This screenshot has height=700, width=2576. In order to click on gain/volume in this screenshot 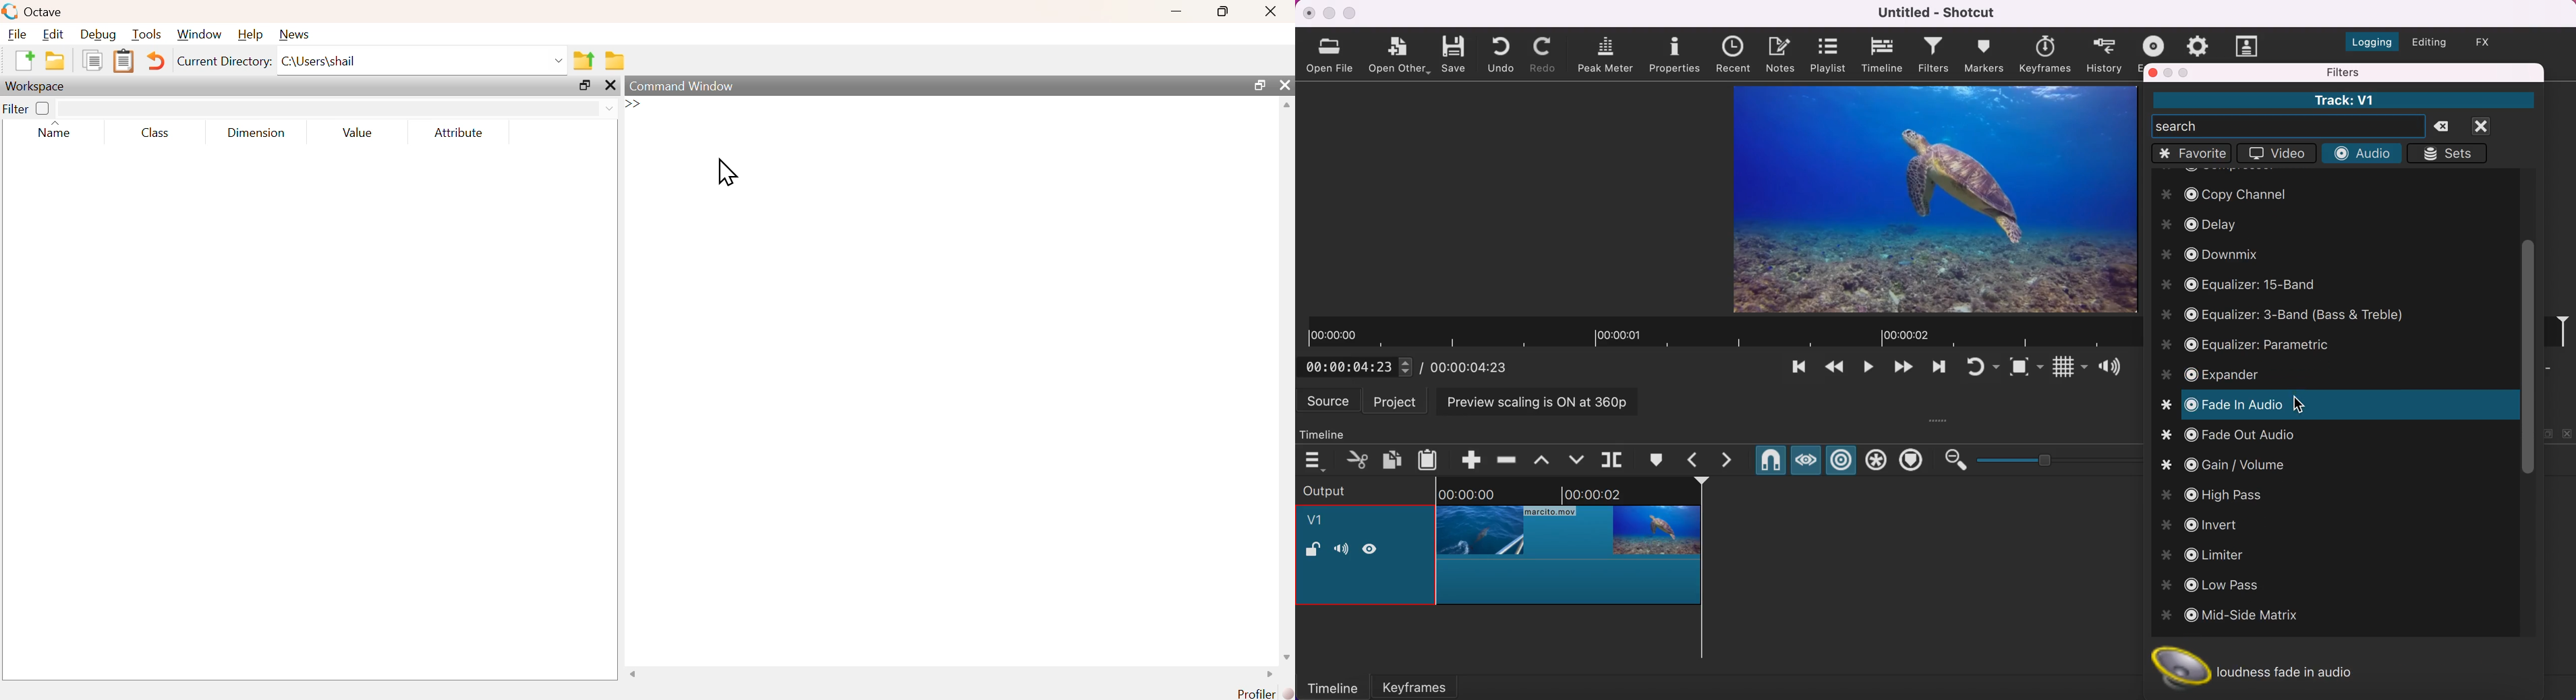, I will do `click(2223, 466)`.